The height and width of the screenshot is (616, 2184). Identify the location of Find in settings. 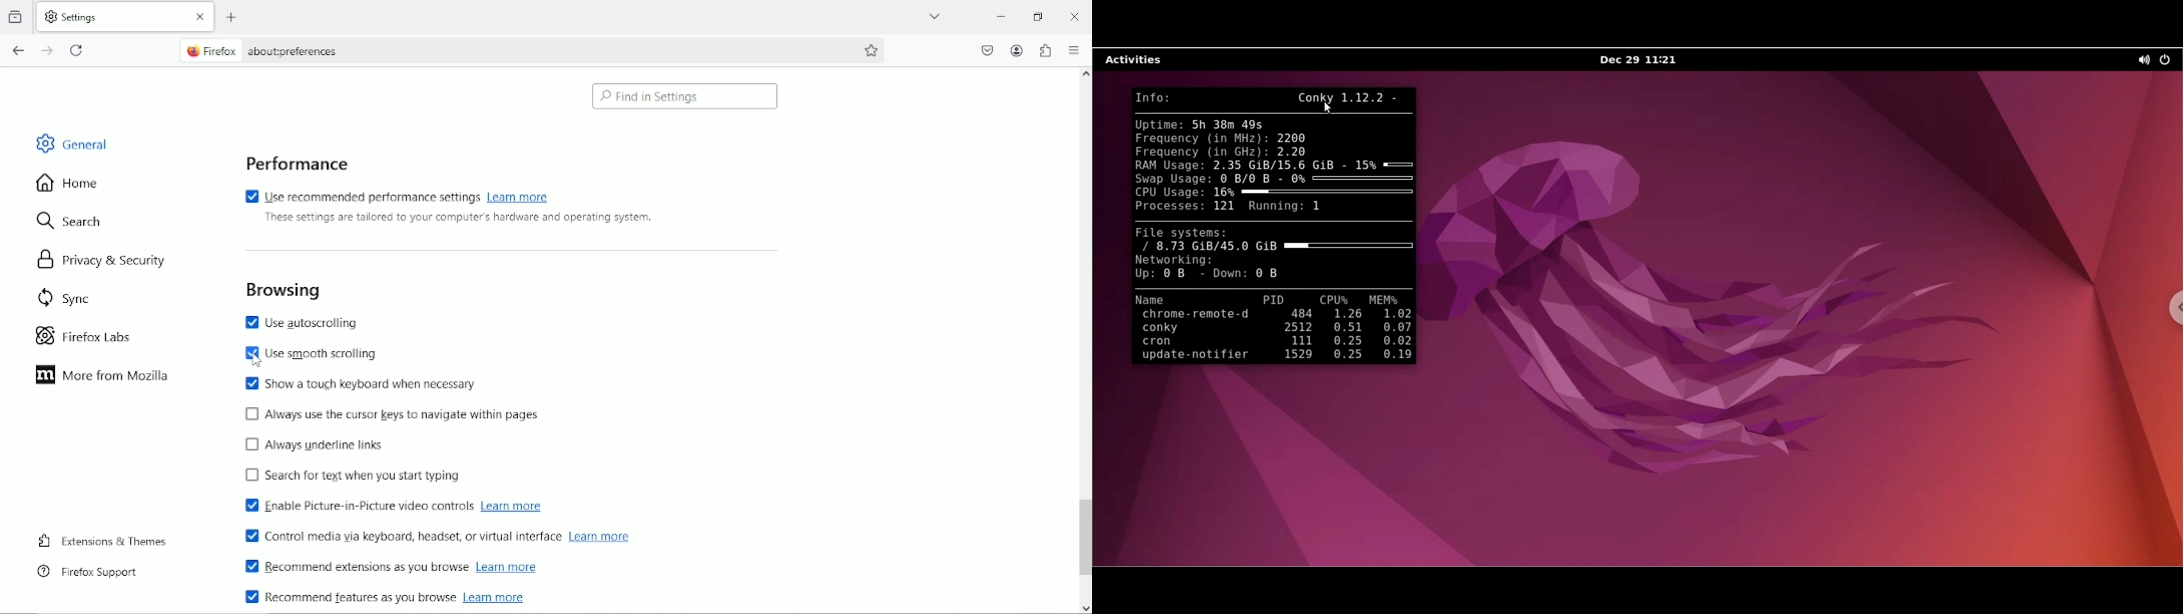
(686, 97).